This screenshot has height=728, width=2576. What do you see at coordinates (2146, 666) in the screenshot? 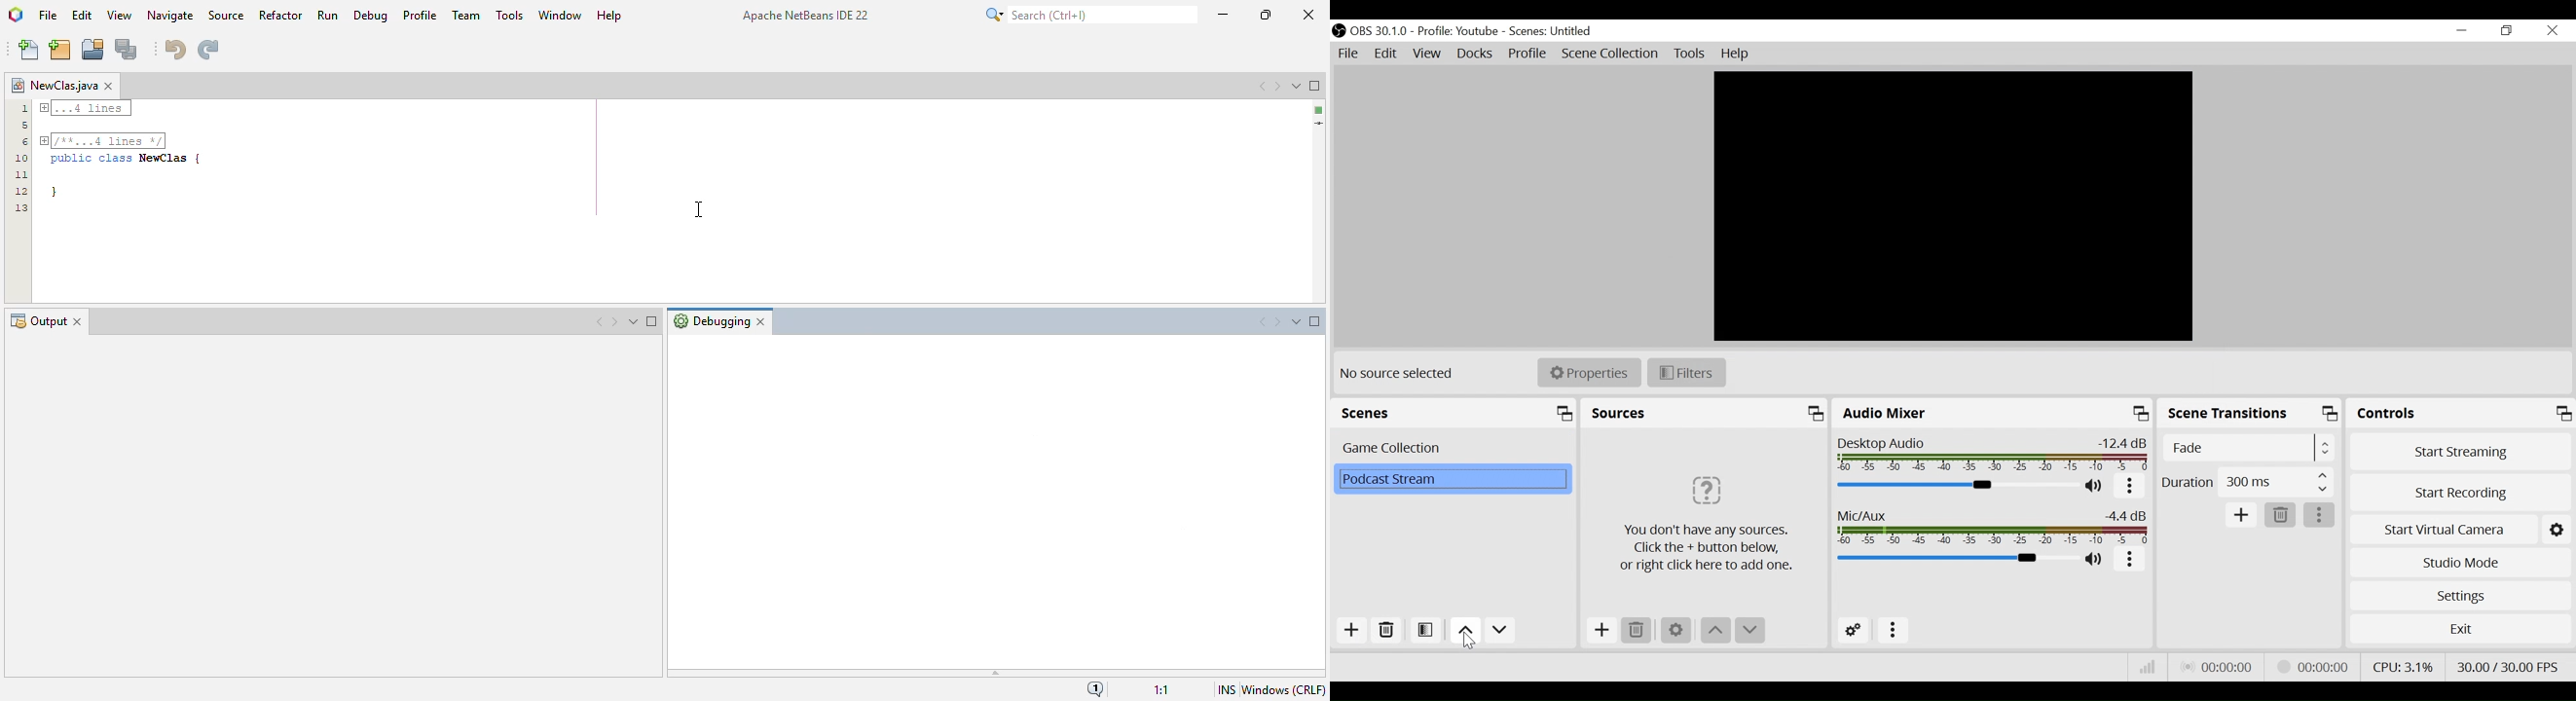
I see `Bitrate` at bounding box center [2146, 666].